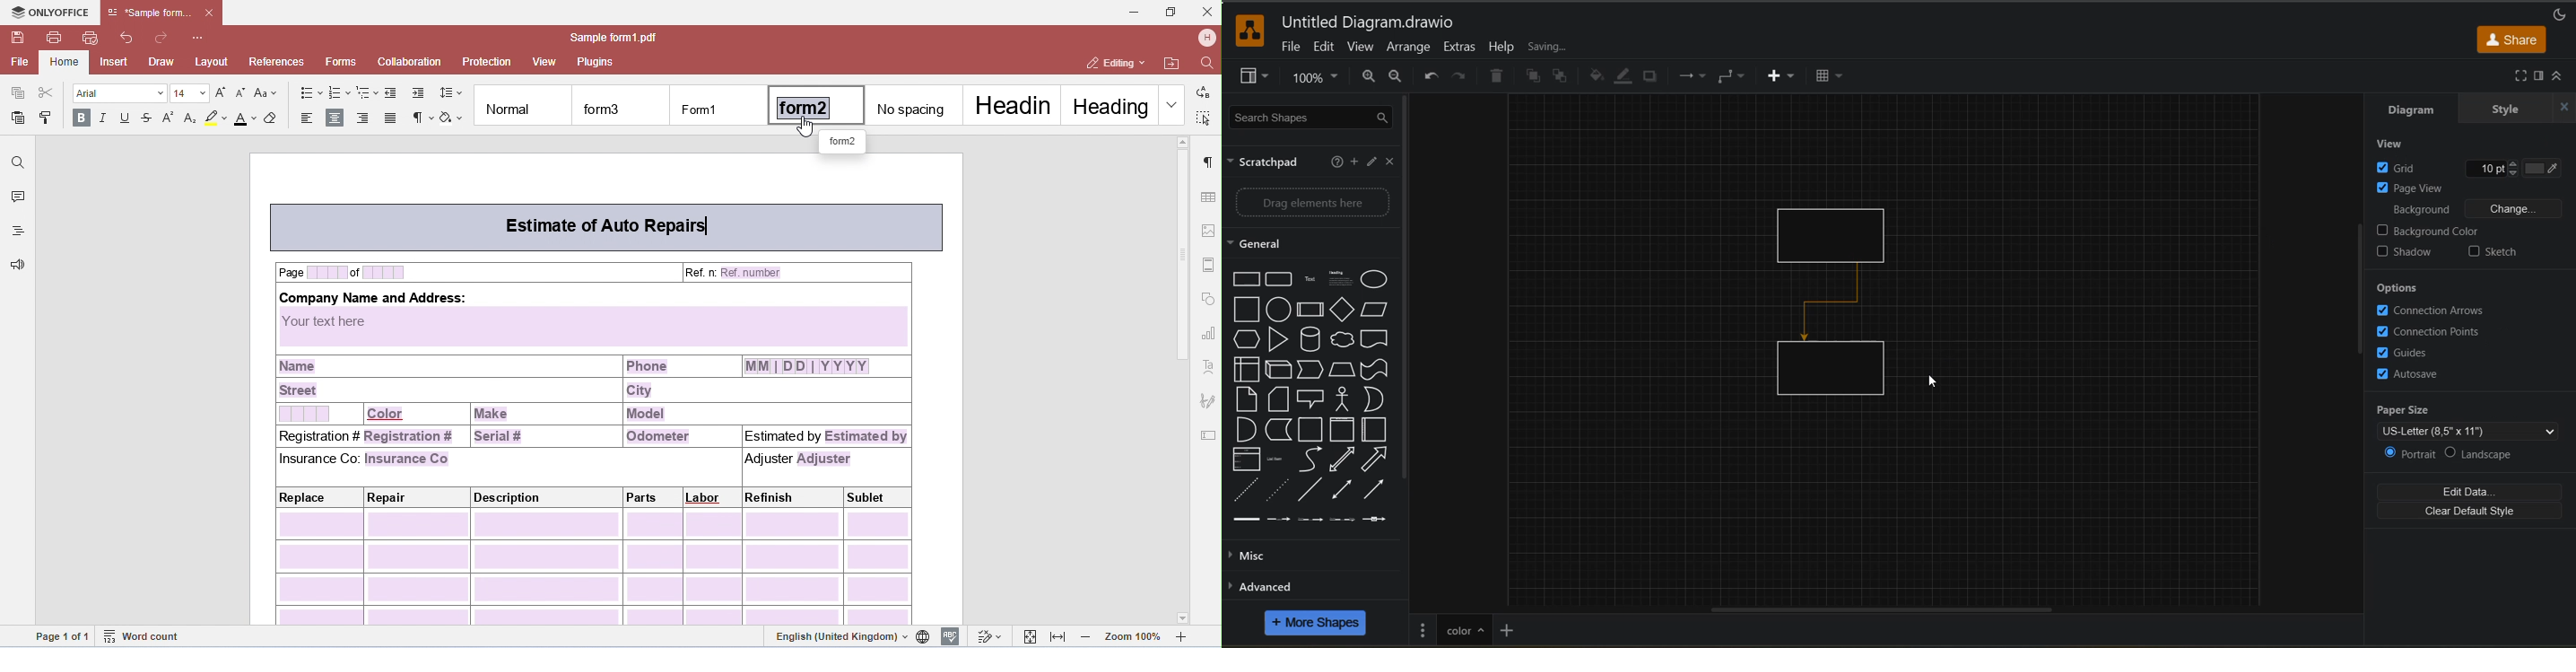 This screenshot has width=2576, height=672. What do you see at coordinates (1243, 370) in the screenshot?
I see `Internal storge` at bounding box center [1243, 370].